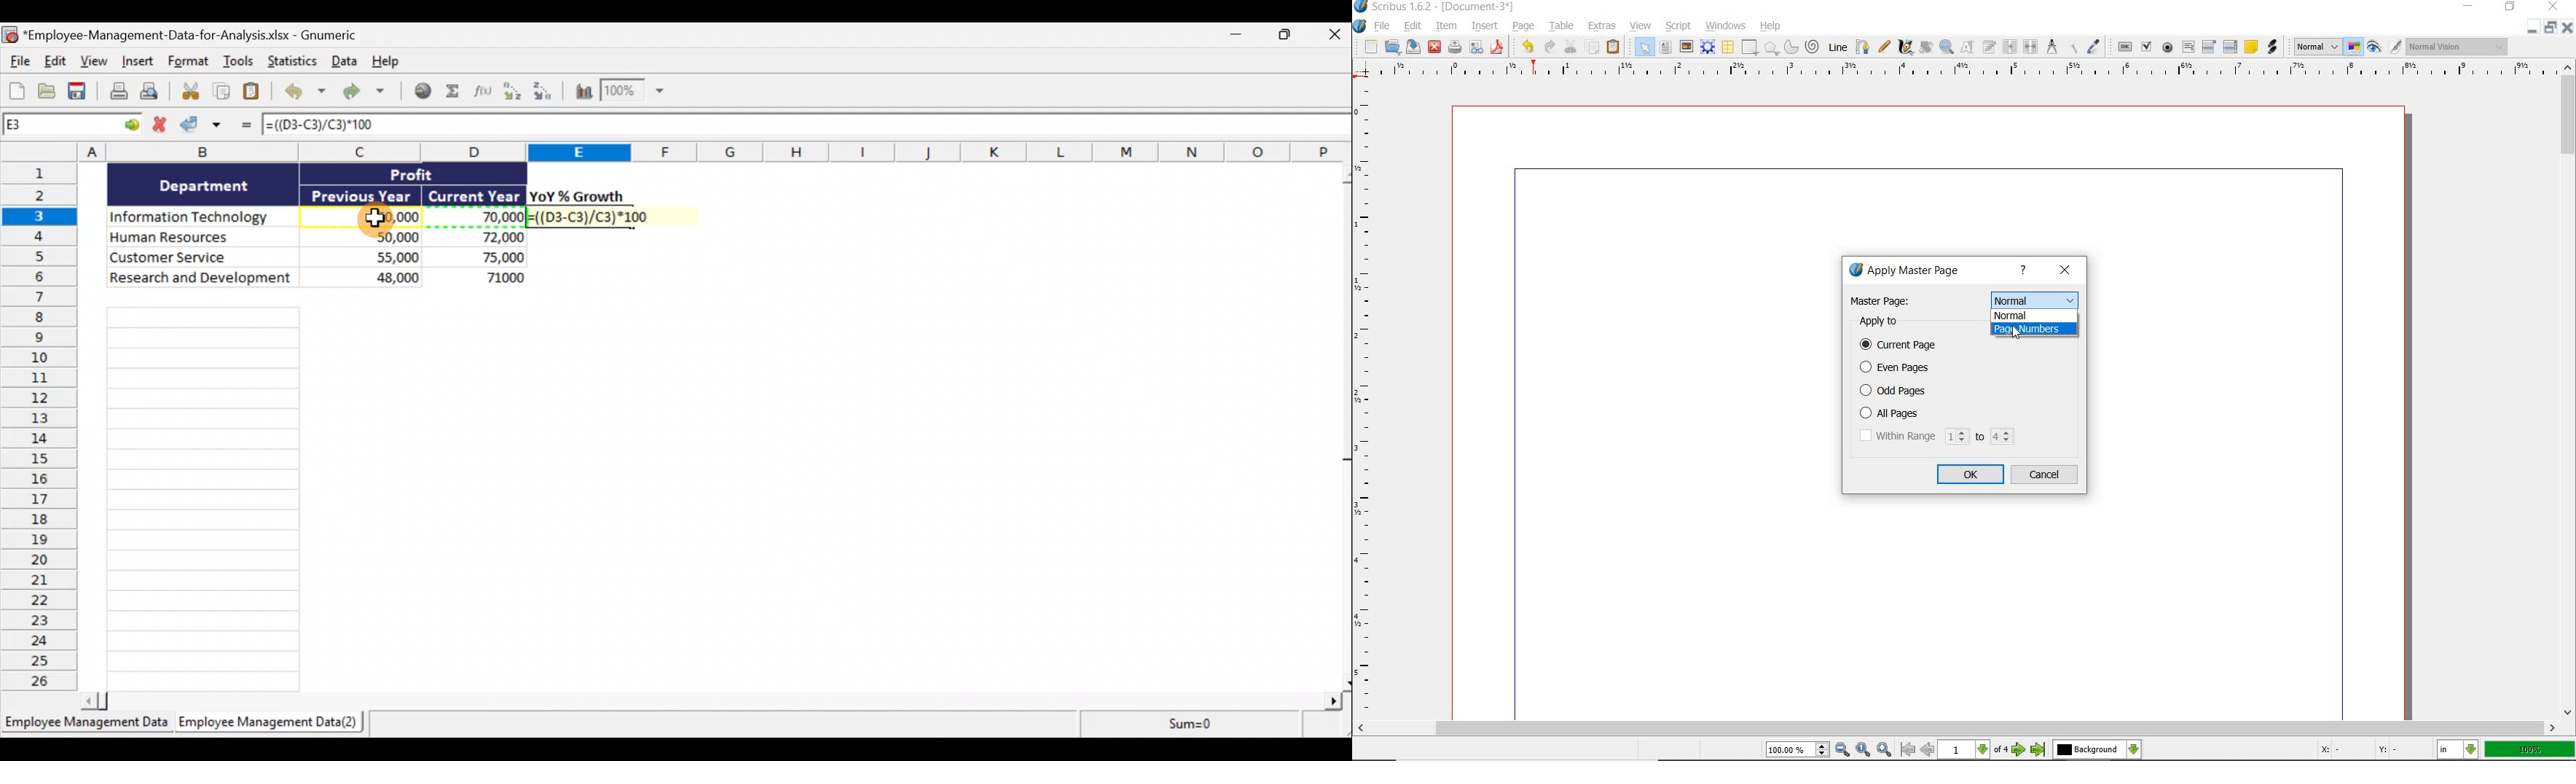  What do you see at coordinates (2031, 48) in the screenshot?
I see `unlink text frames` at bounding box center [2031, 48].